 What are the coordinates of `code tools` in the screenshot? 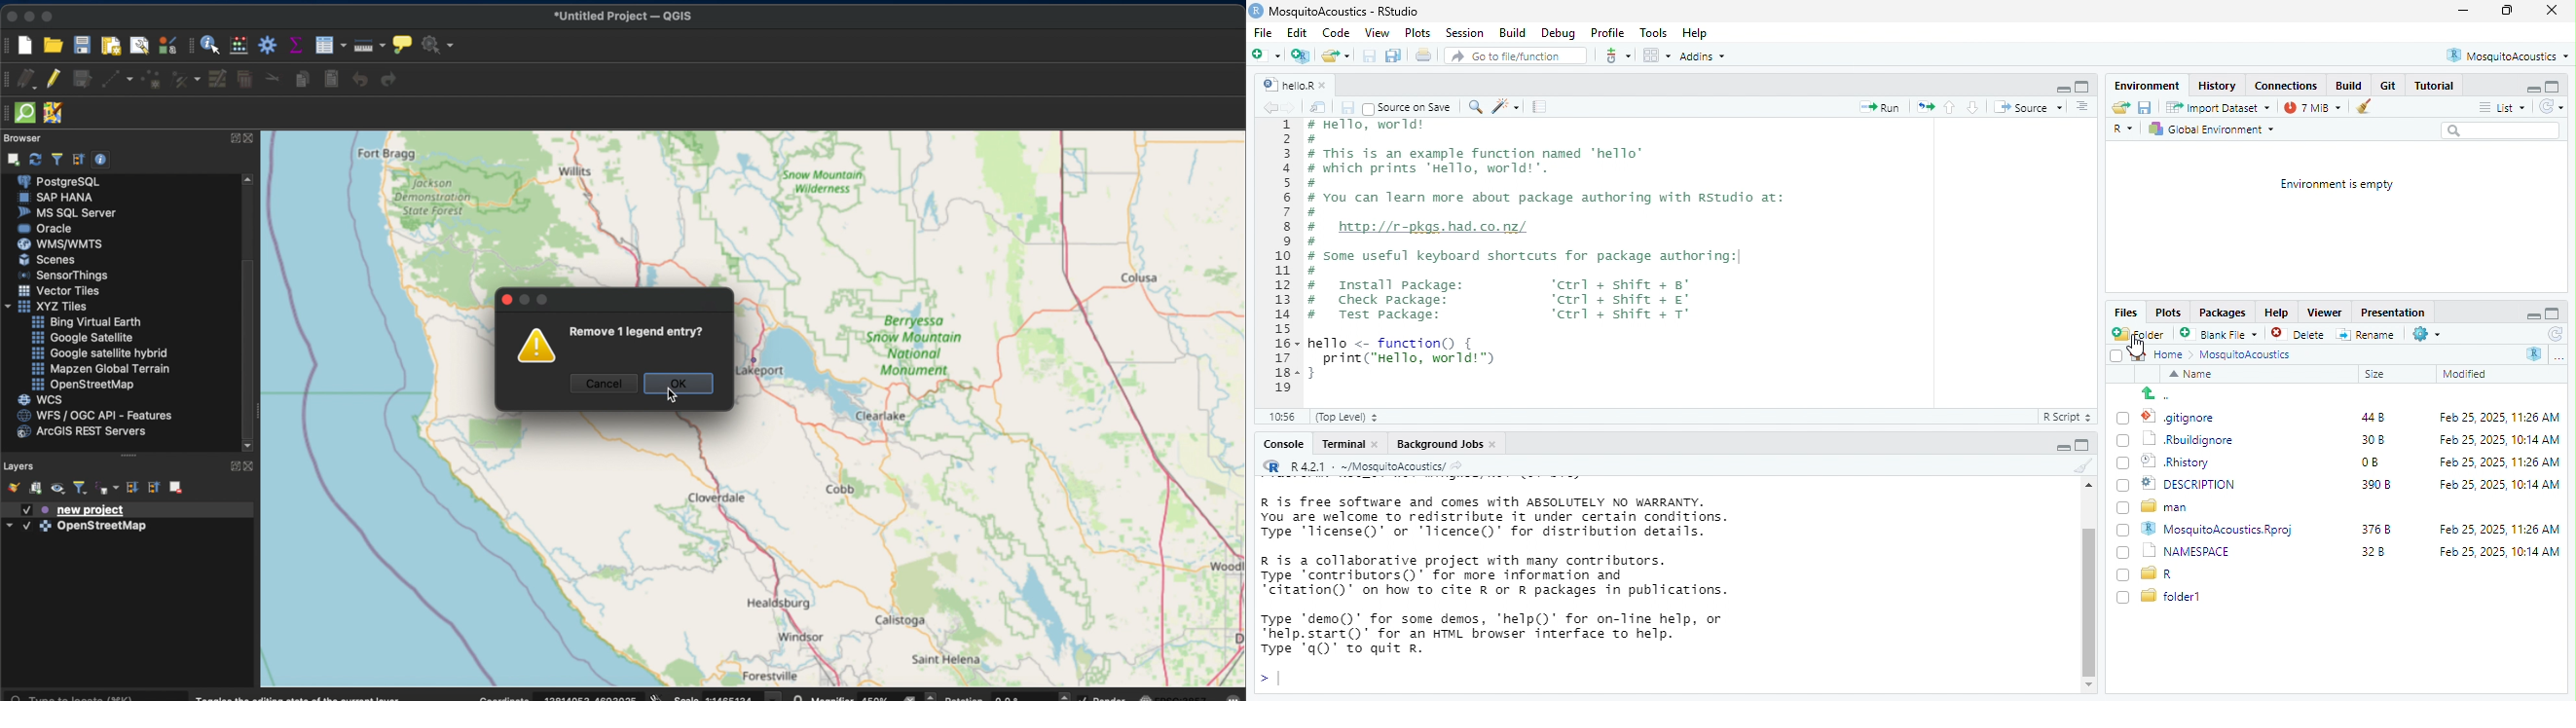 It's located at (1508, 108).